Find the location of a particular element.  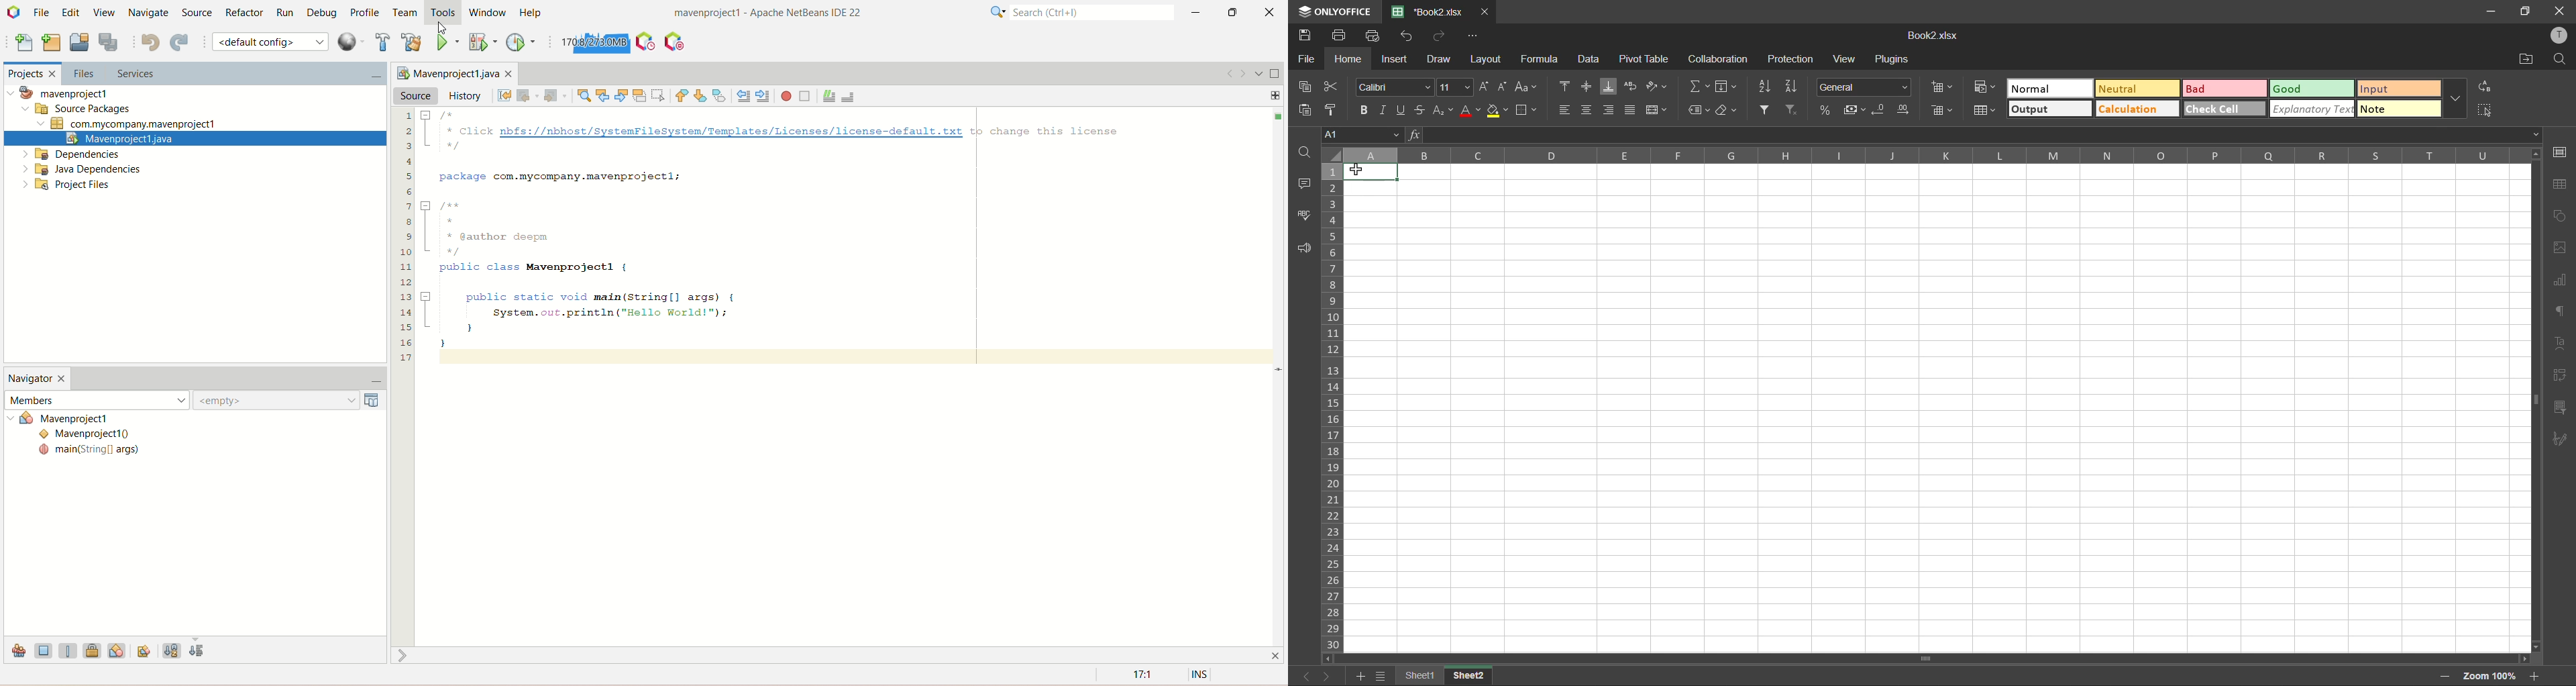

format as table is located at coordinates (1987, 111).